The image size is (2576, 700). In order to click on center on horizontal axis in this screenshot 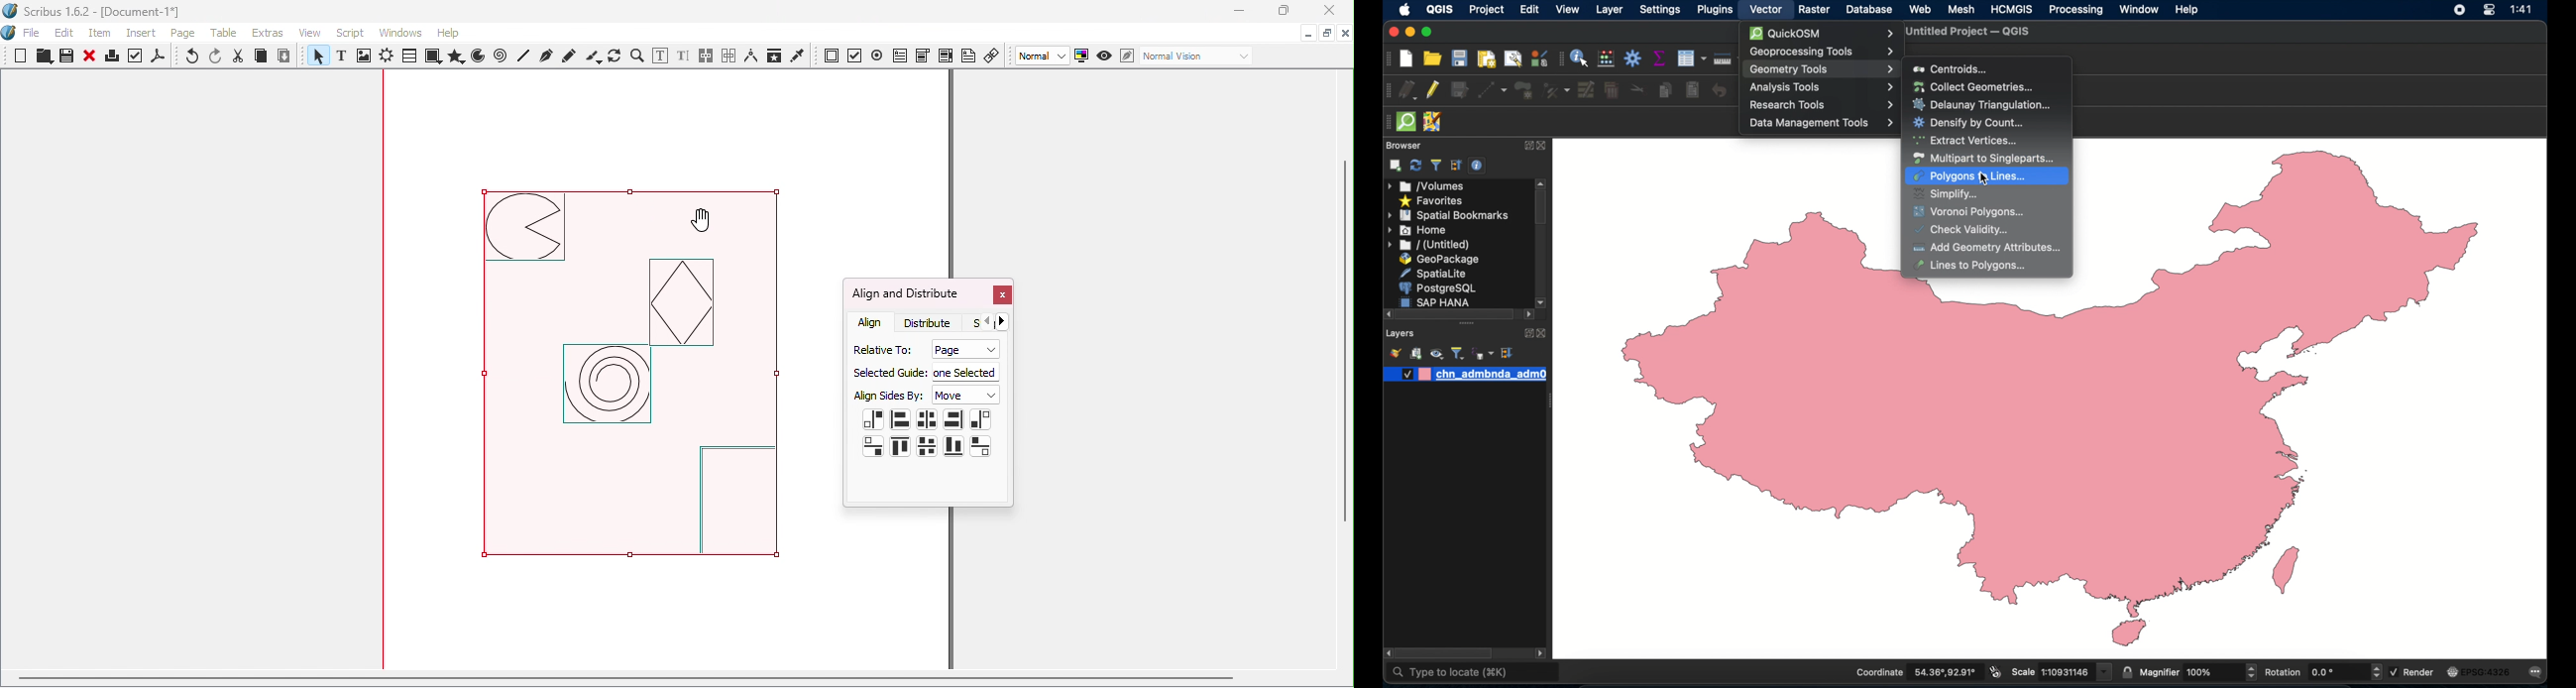, I will do `click(927, 446)`.